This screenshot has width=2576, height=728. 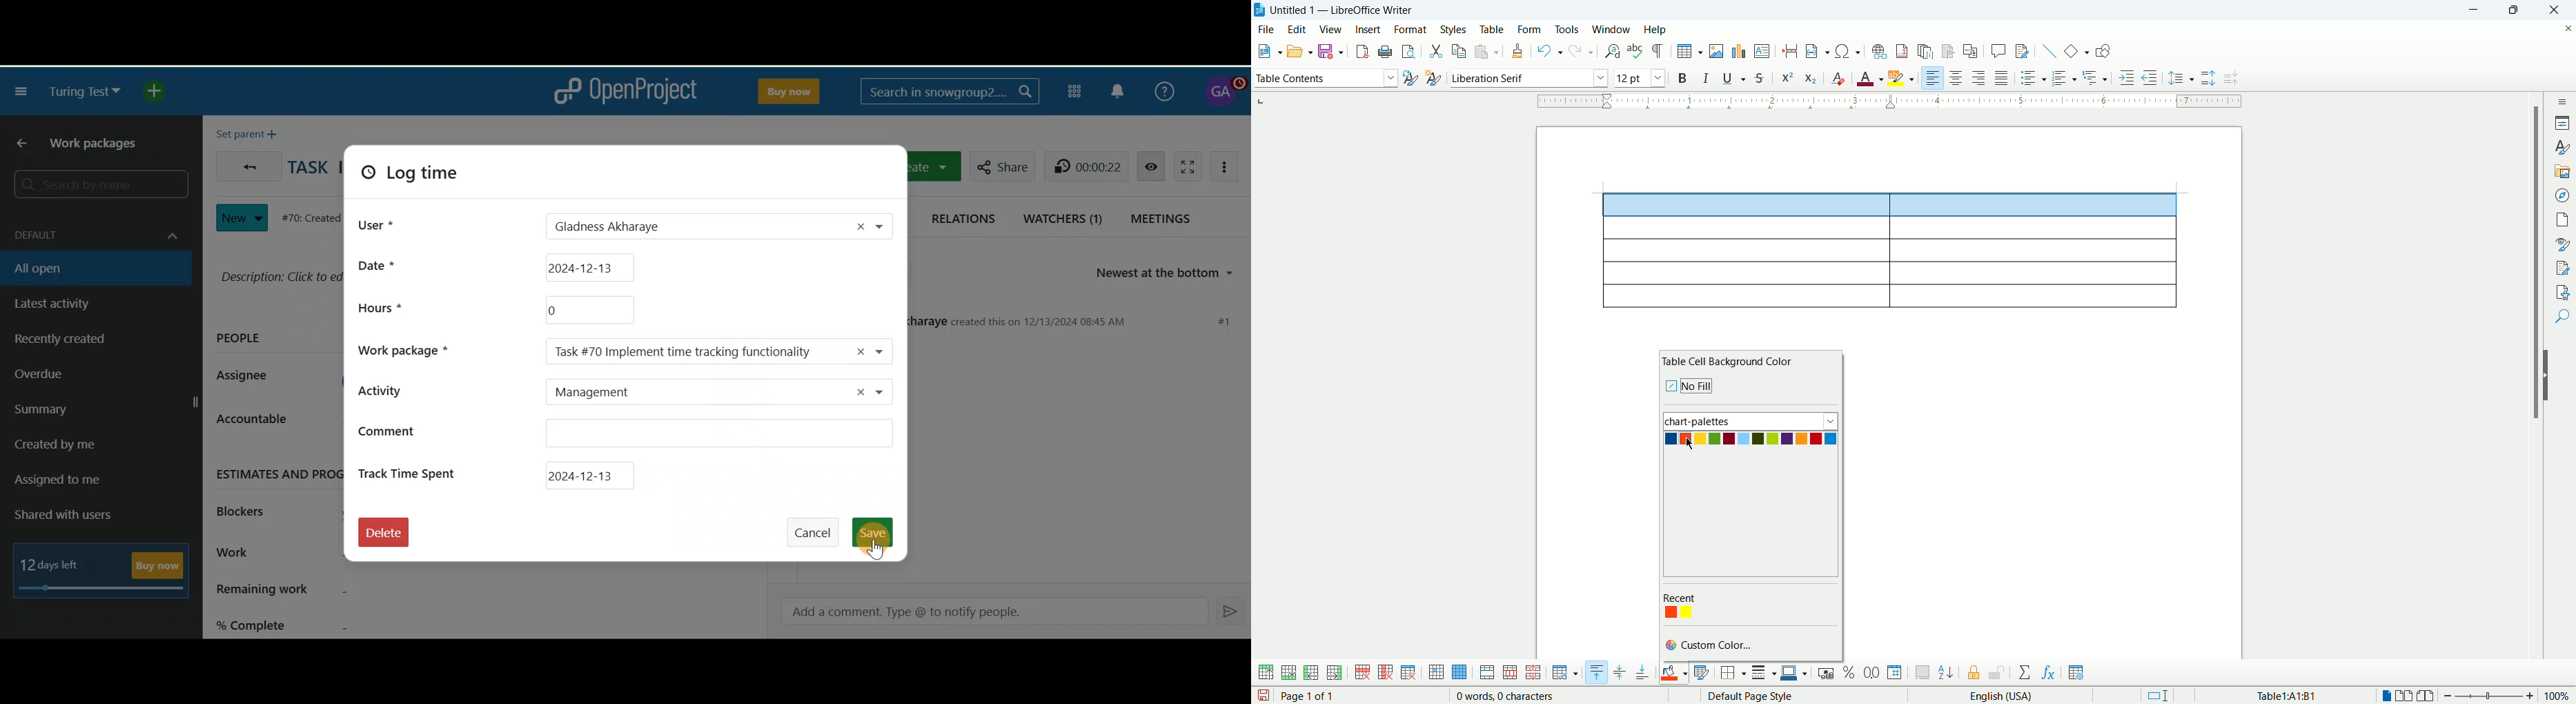 What do you see at coordinates (2032, 77) in the screenshot?
I see `unordered list` at bounding box center [2032, 77].